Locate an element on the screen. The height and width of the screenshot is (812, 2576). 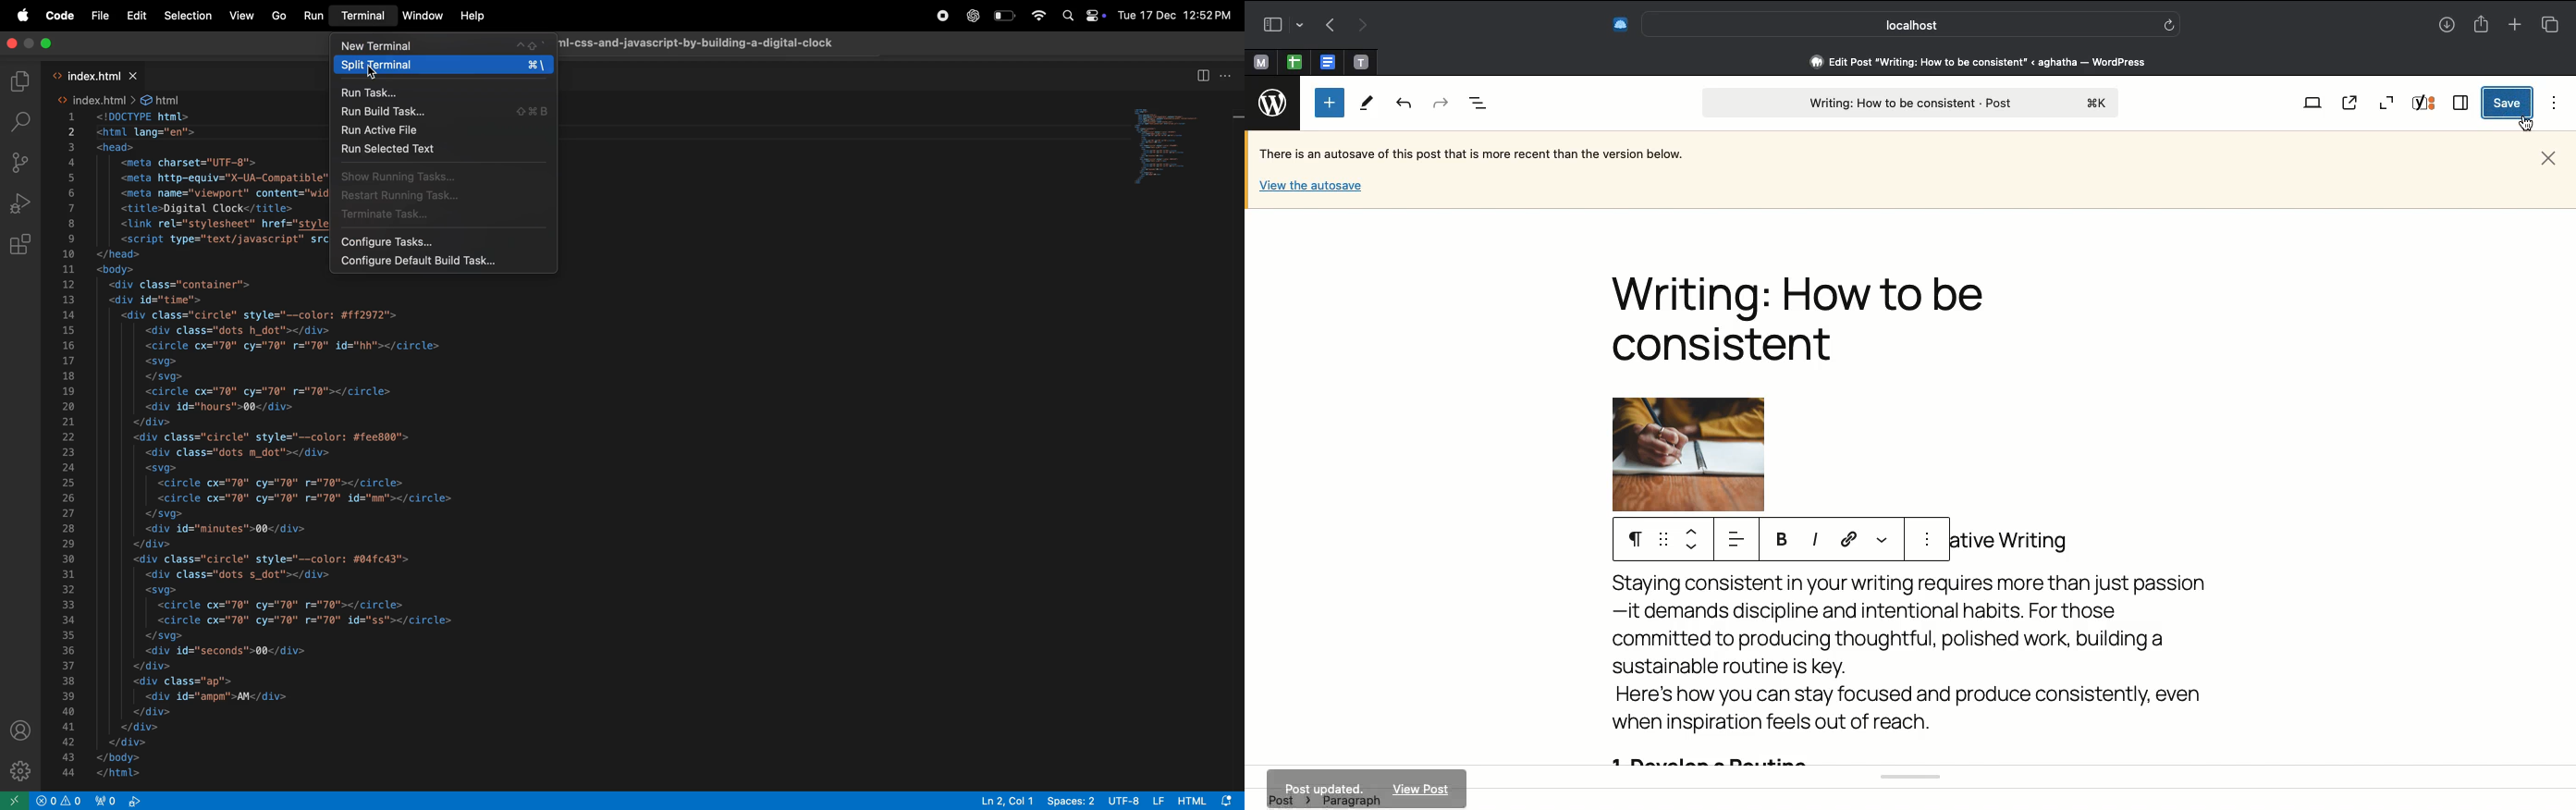
spaces: 2 is located at coordinates (1071, 800).